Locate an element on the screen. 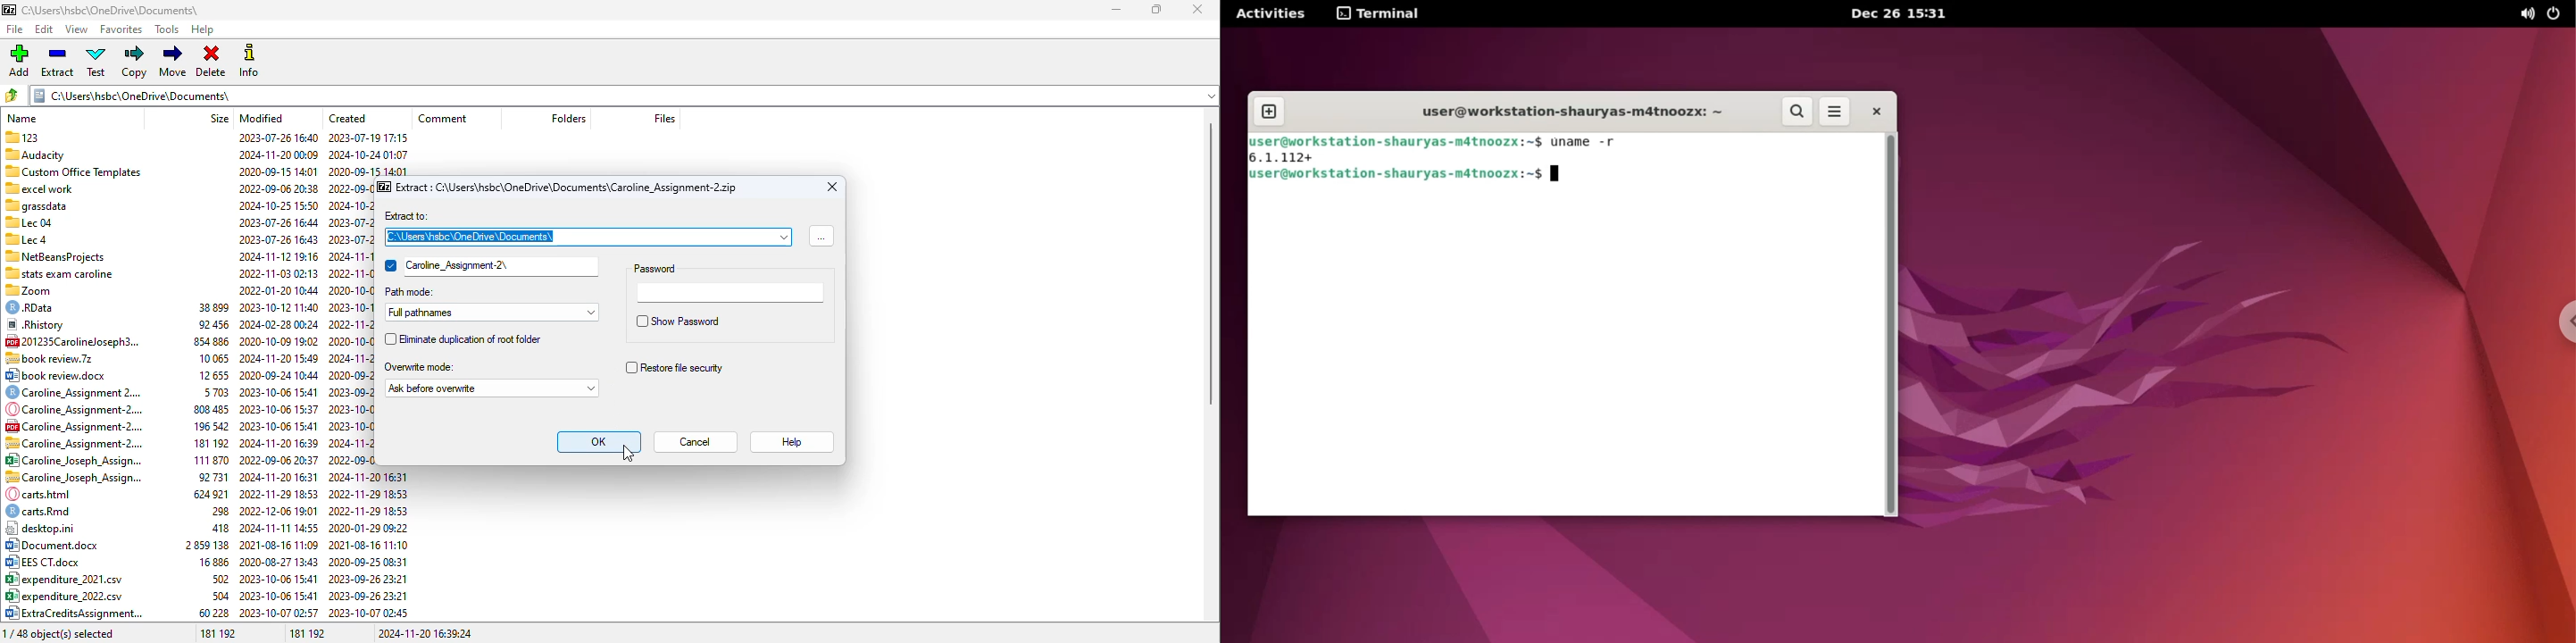 The width and height of the screenshot is (2576, 644). close is located at coordinates (1873, 112).